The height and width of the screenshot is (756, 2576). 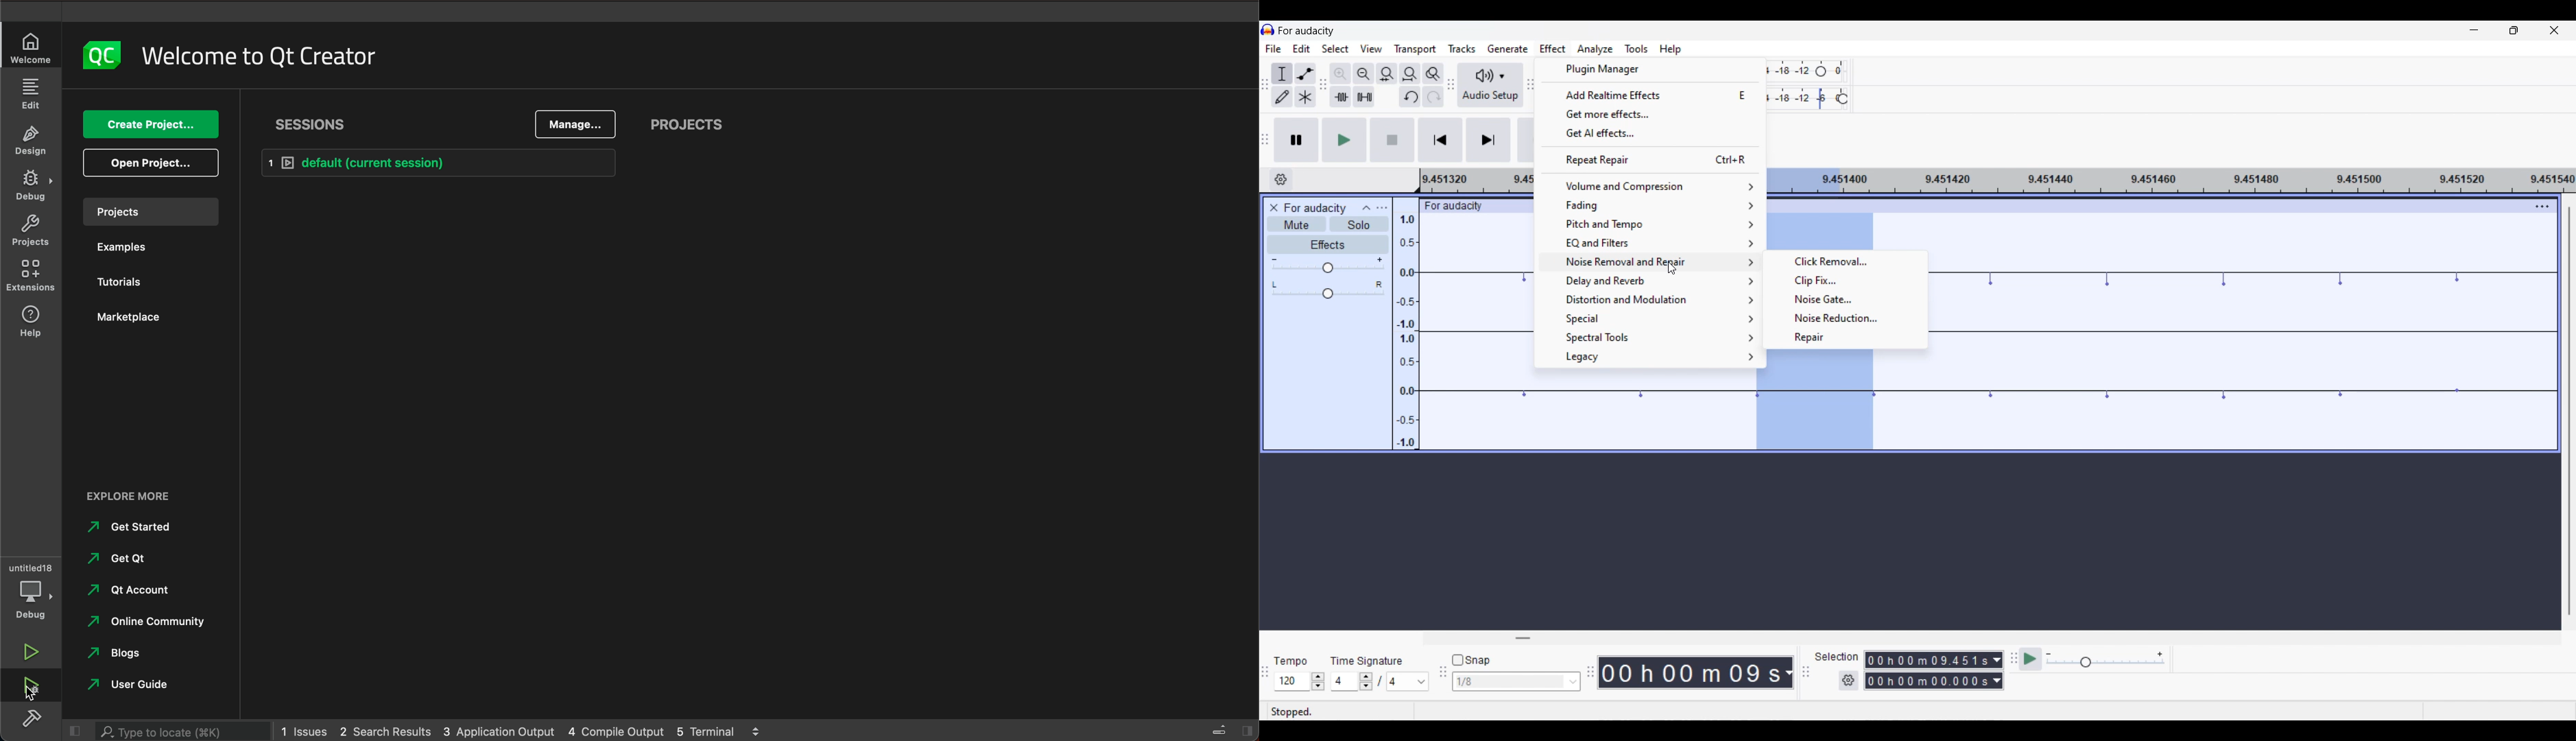 I want to click on Get Started, so click(x=132, y=525).